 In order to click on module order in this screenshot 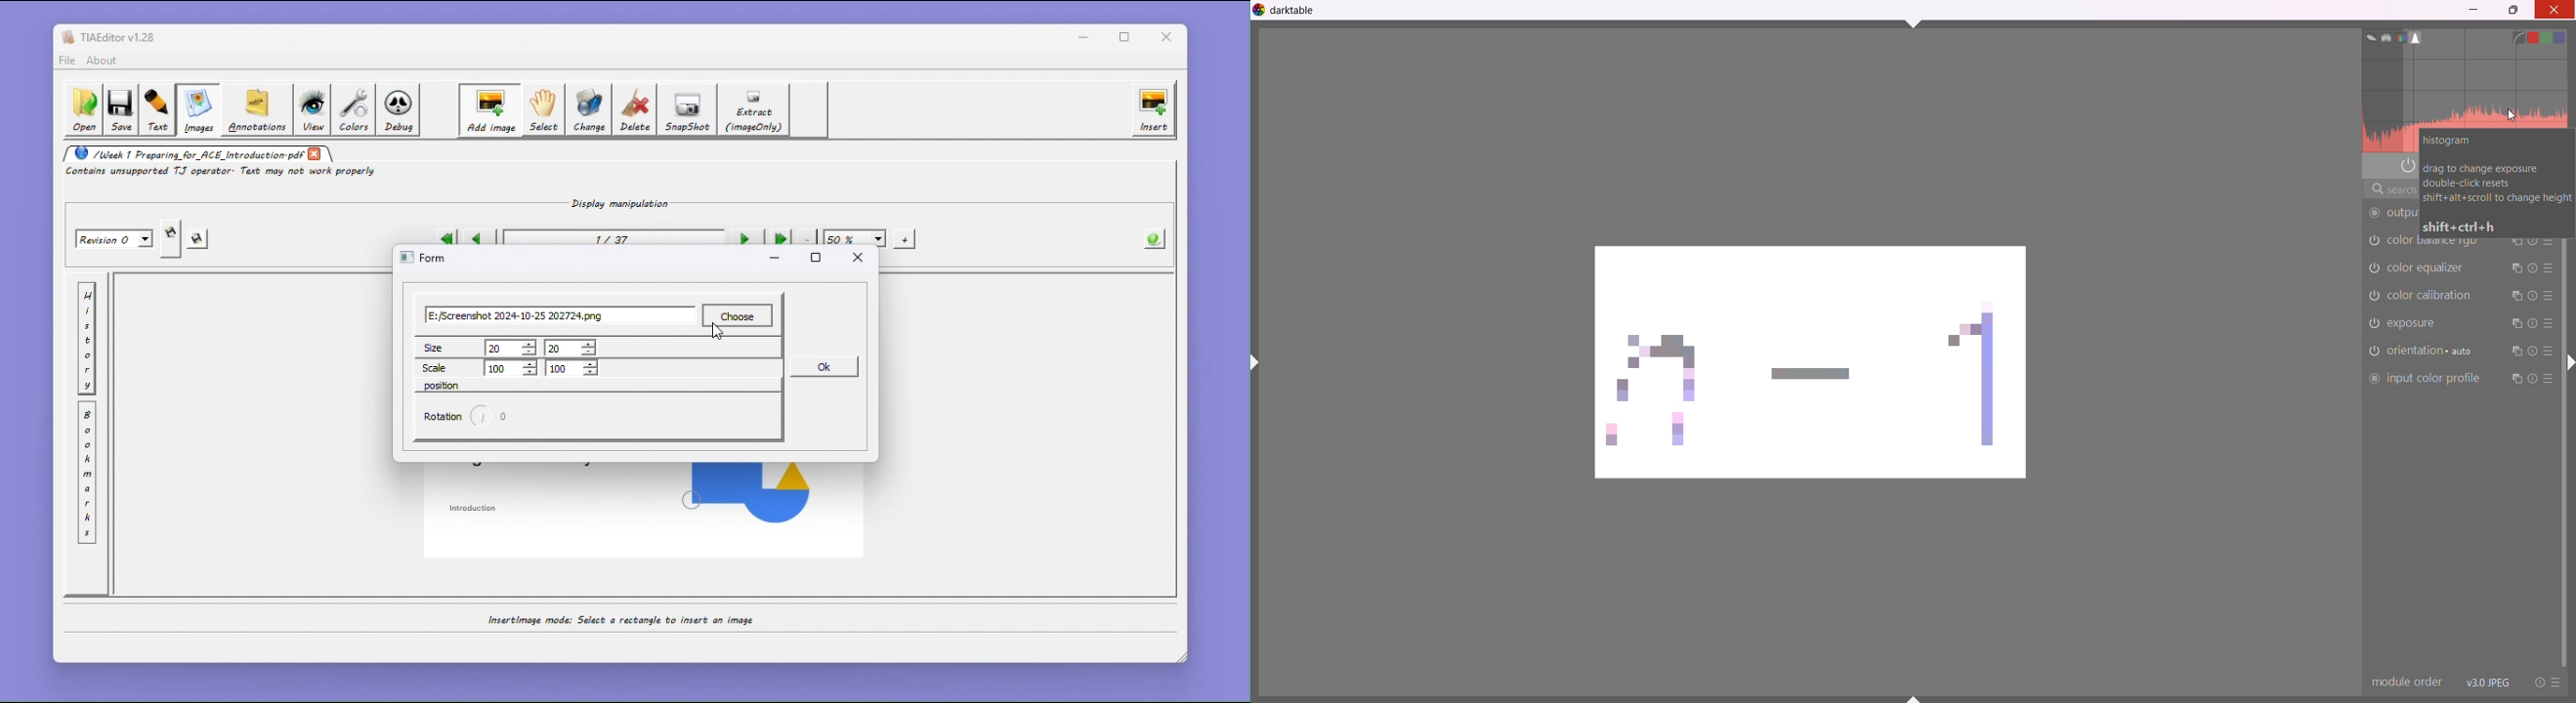, I will do `click(2406, 682)`.